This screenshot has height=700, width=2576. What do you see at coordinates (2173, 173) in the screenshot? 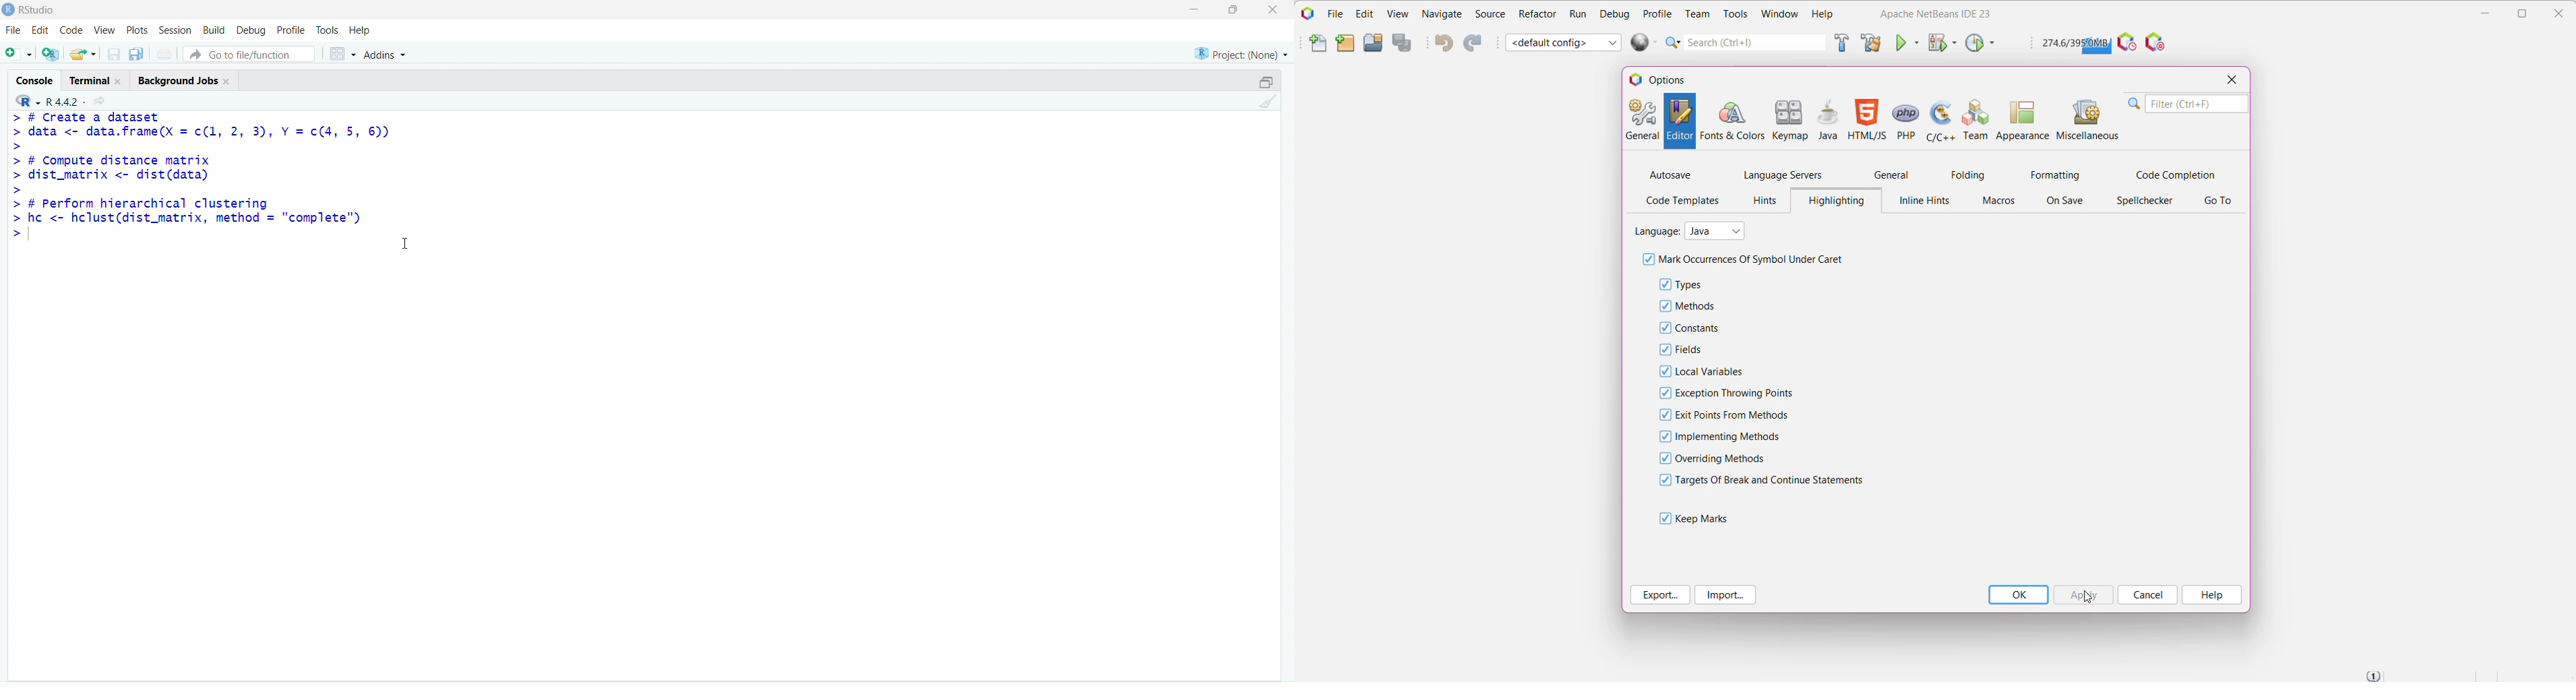
I see `Code Completion` at bounding box center [2173, 173].